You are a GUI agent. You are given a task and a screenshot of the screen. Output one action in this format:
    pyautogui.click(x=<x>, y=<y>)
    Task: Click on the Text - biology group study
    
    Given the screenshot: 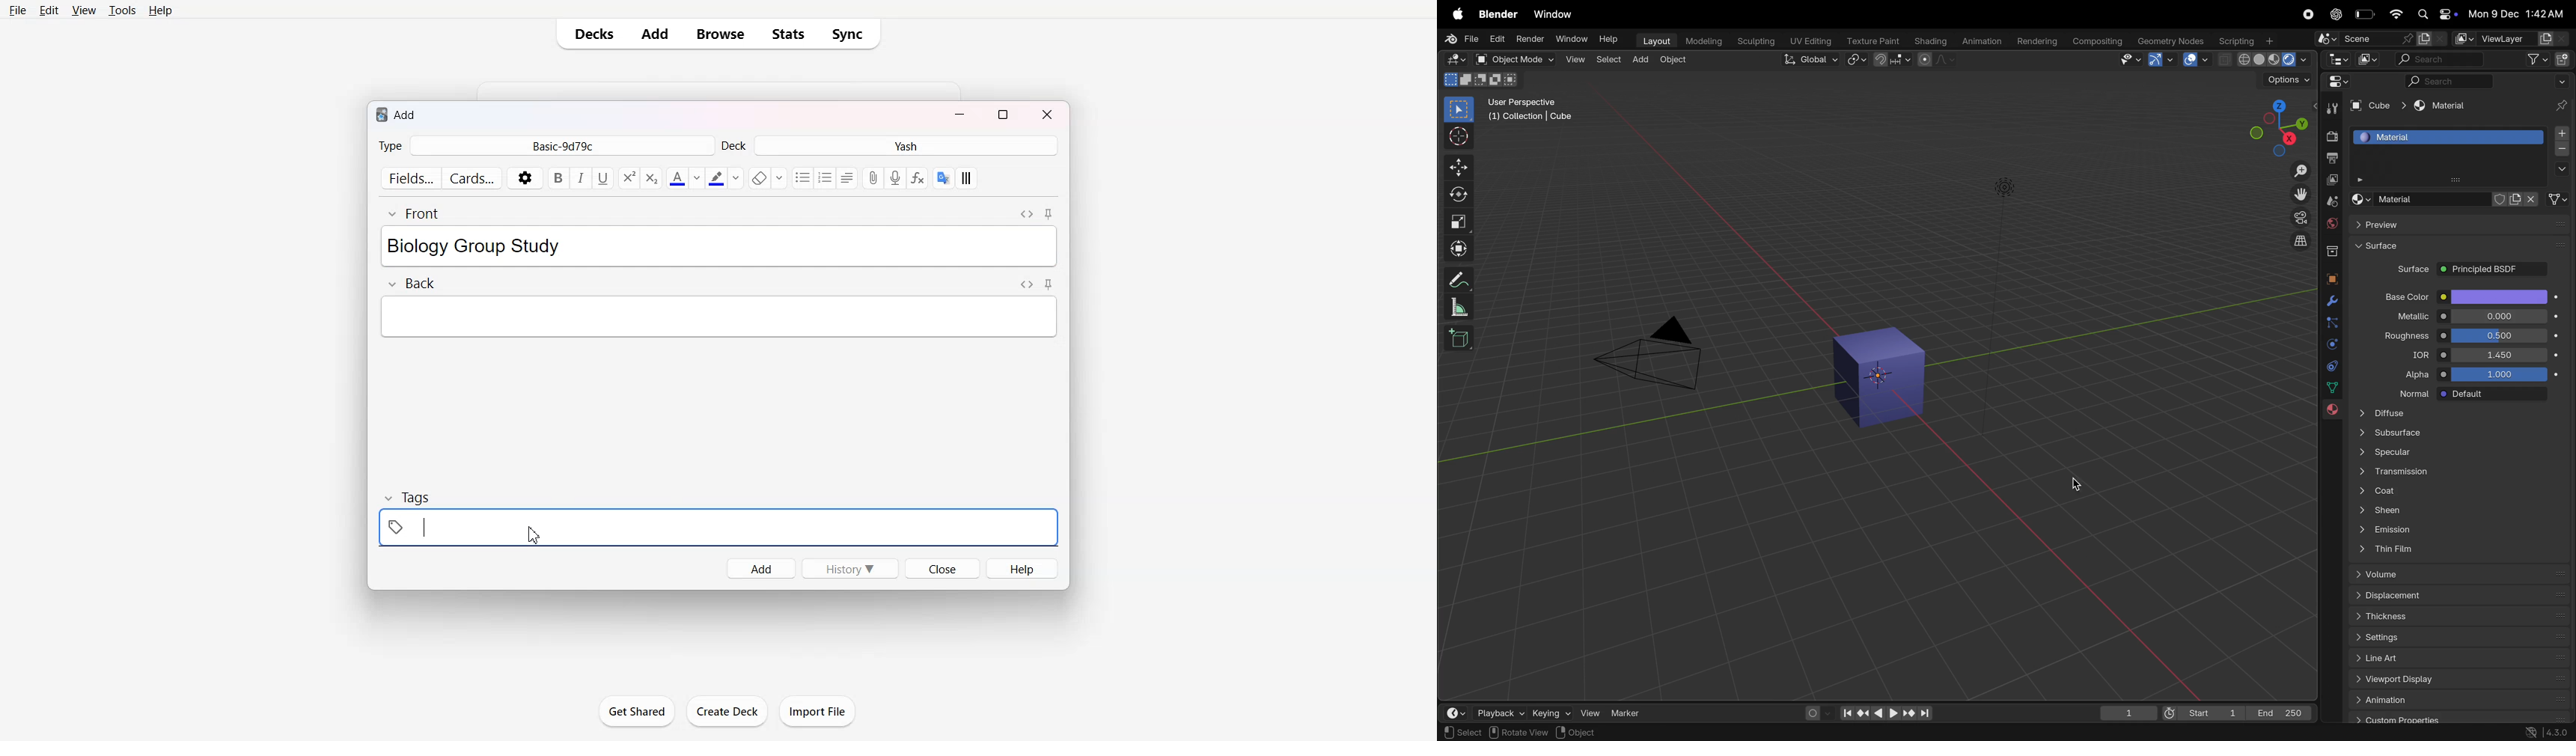 What is the action you would take?
    pyautogui.click(x=500, y=246)
    